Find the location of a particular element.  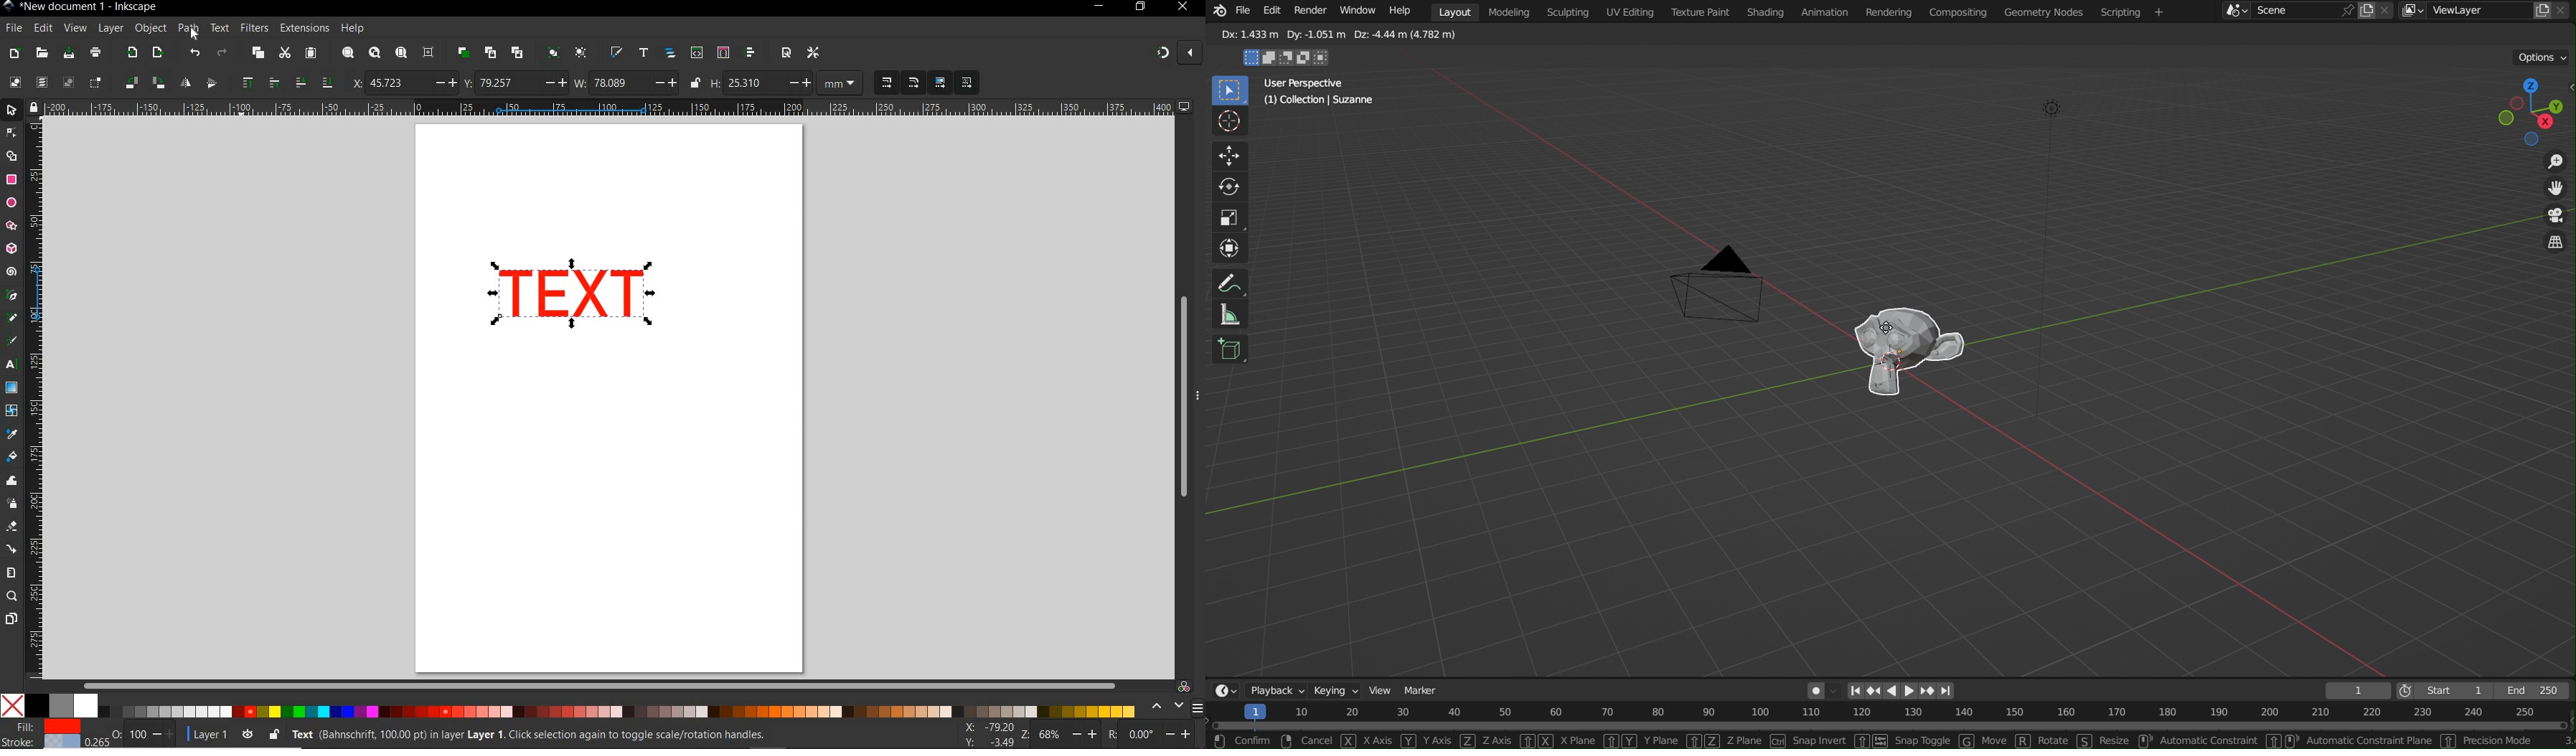

right click is located at coordinates (2144, 740).